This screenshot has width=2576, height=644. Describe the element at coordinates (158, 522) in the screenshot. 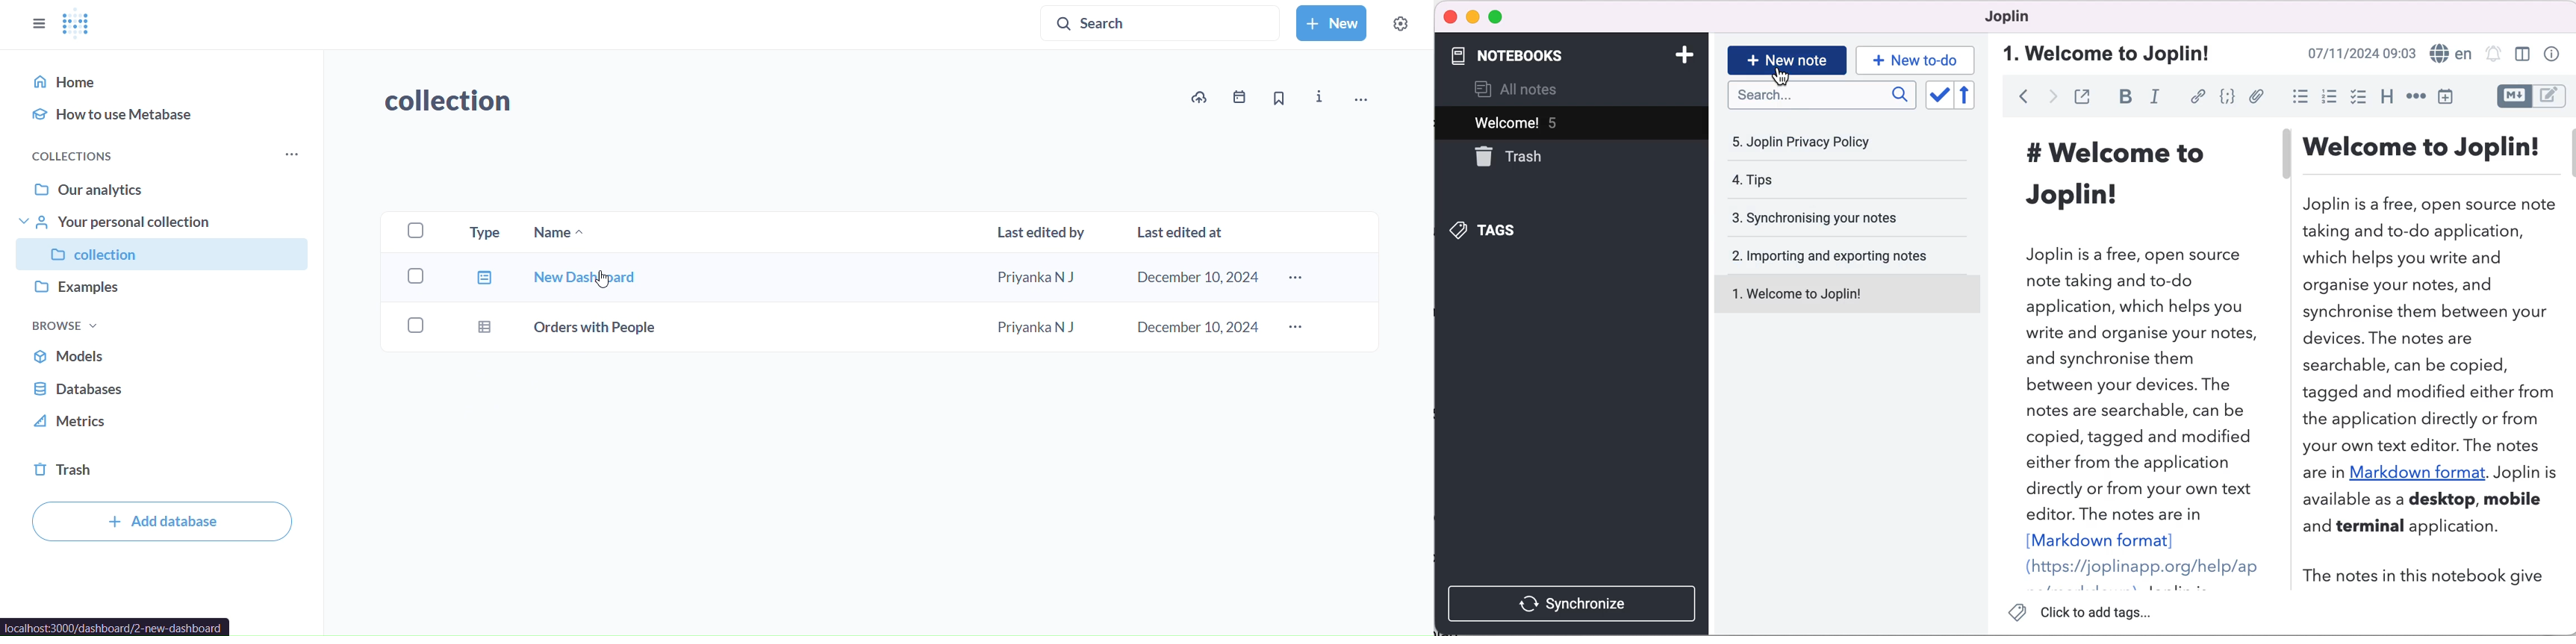

I see `add database` at that location.